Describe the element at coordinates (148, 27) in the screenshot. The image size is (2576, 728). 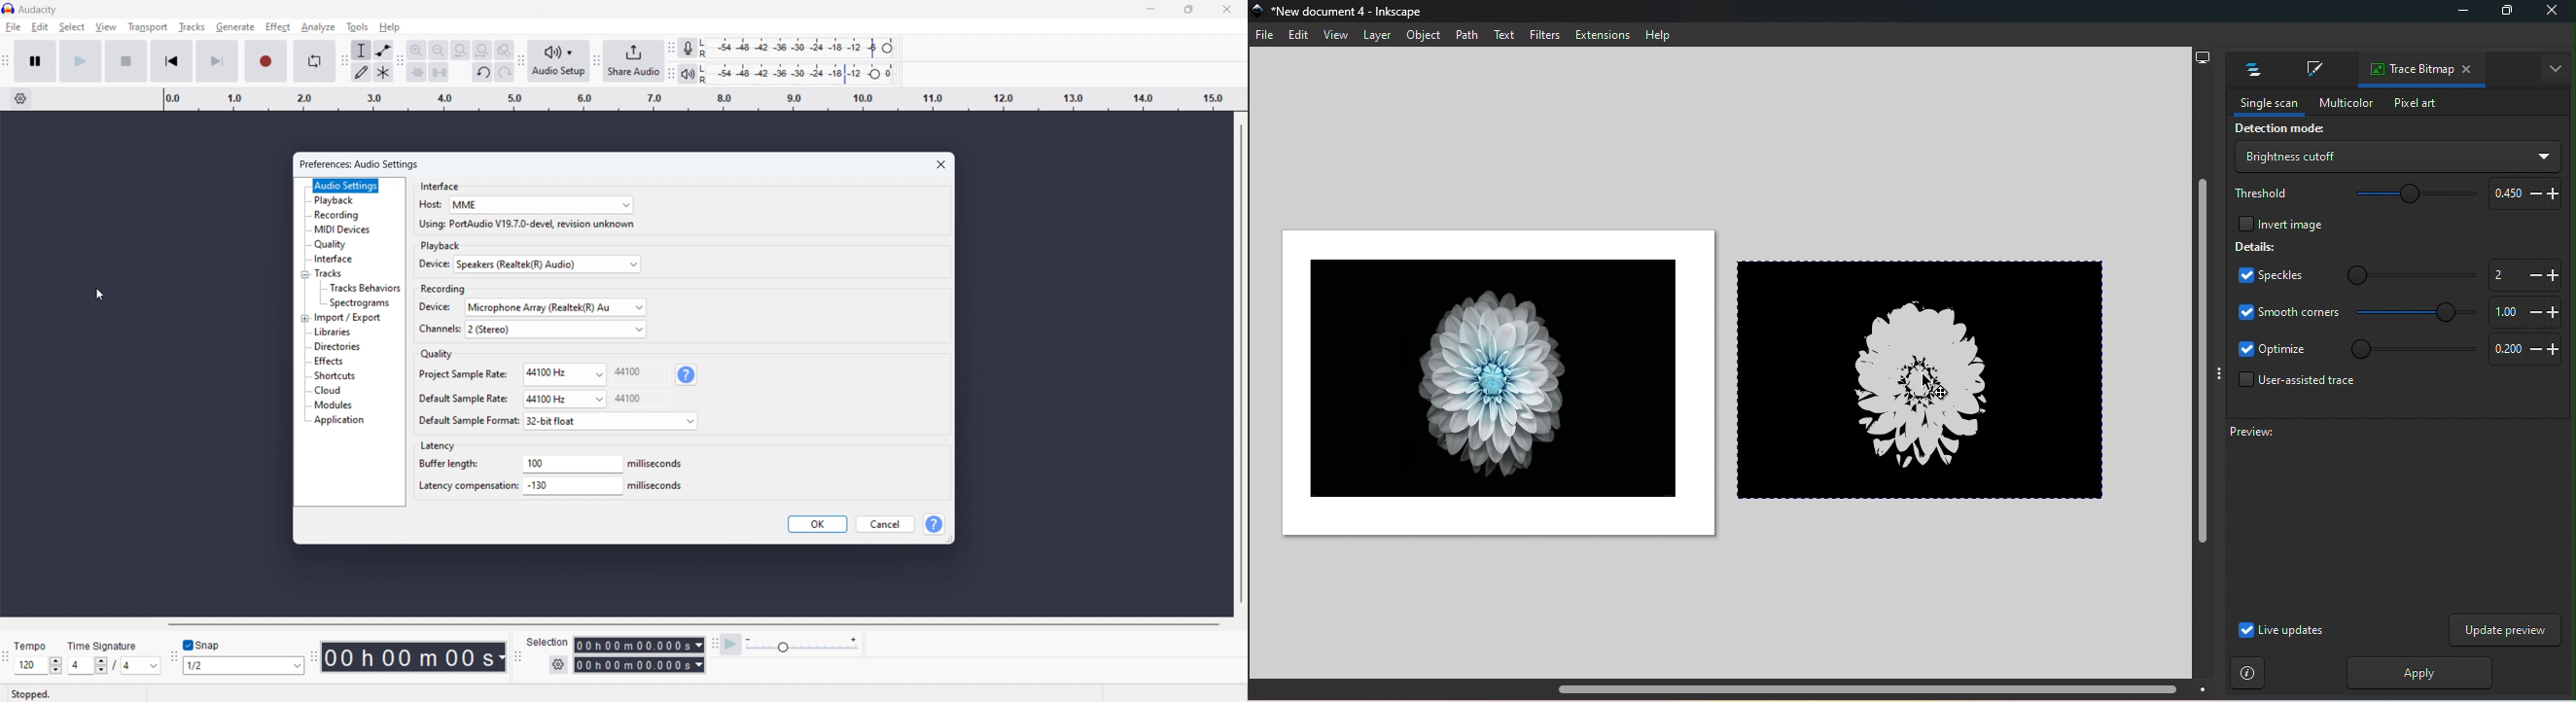
I see `transport` at that location.